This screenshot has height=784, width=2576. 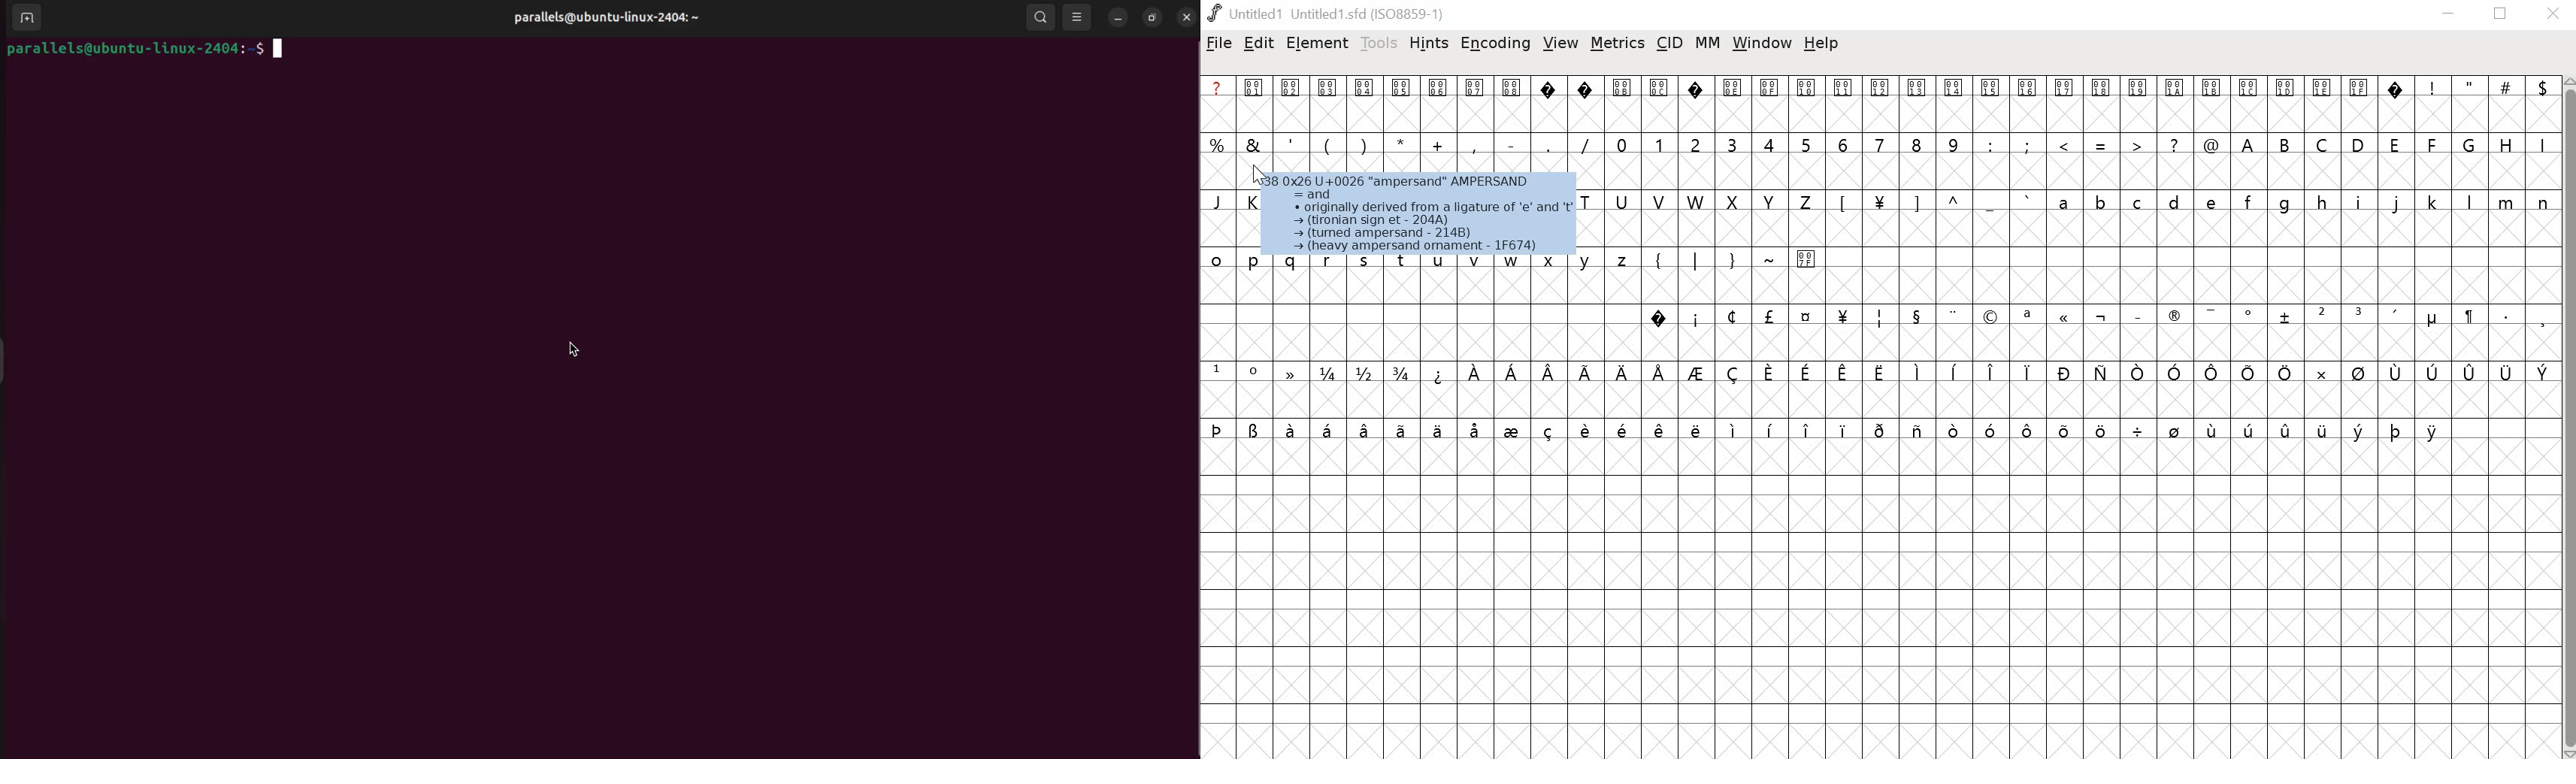 I want to click on resize, so click(x=1152, y=17).